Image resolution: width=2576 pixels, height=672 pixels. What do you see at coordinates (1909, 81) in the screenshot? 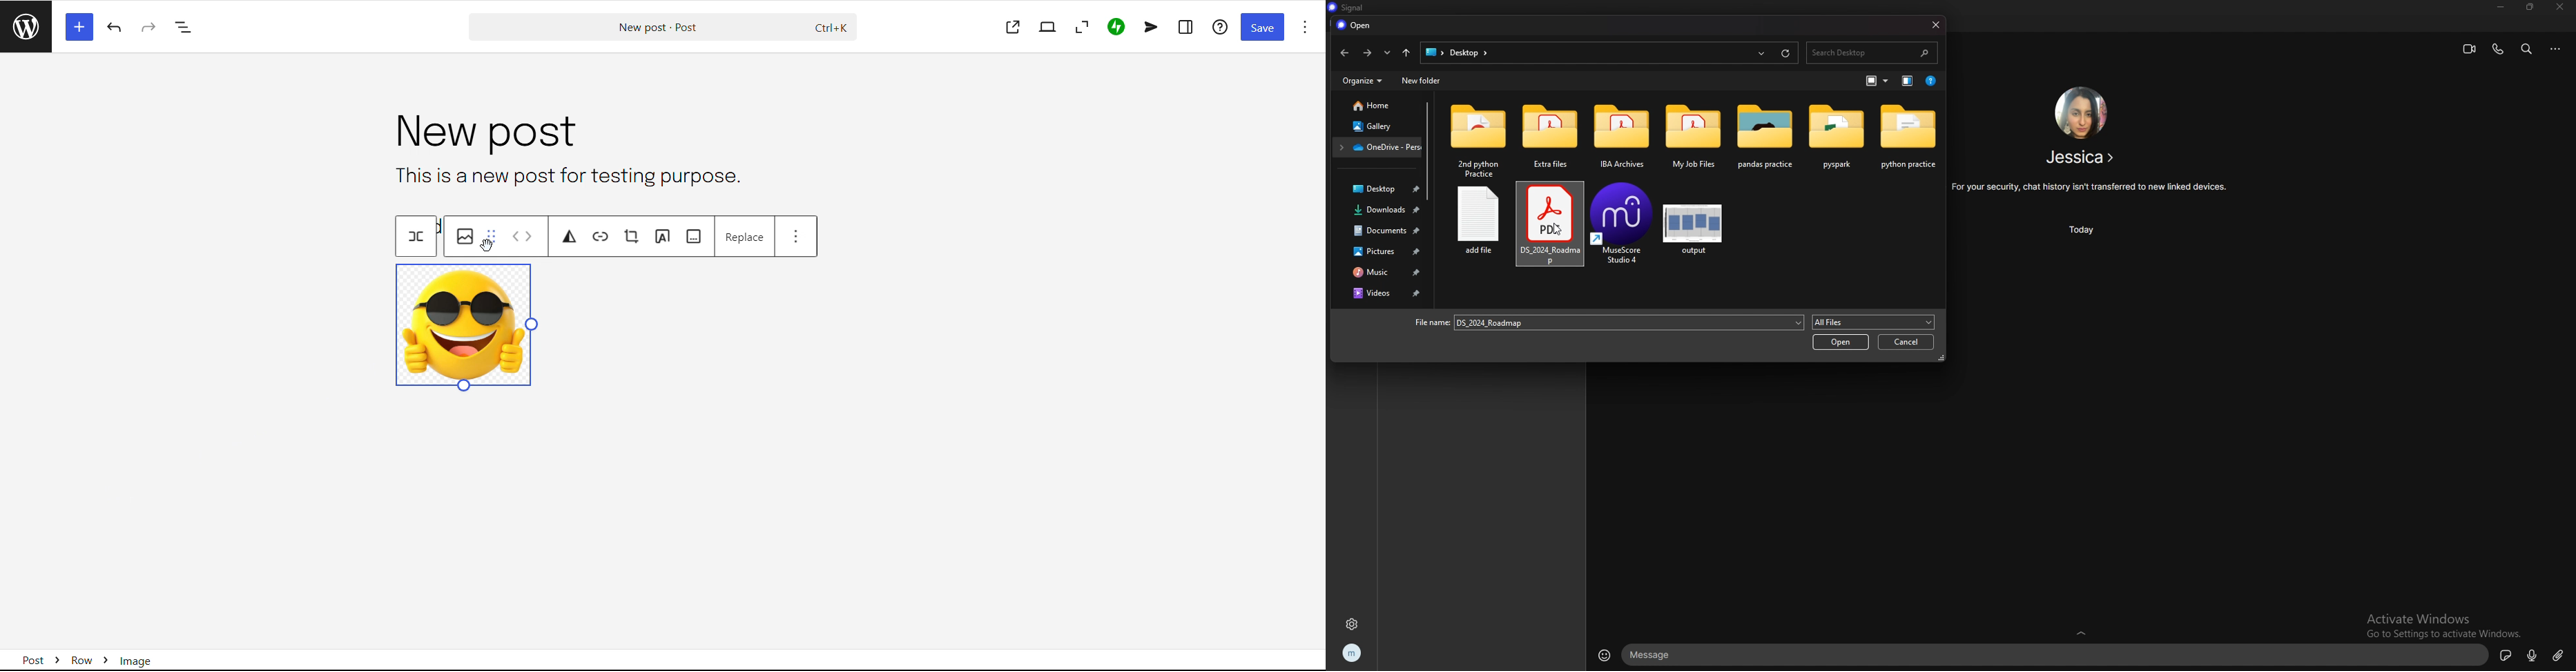
I see `change view` at bounding box center [1909, 81].